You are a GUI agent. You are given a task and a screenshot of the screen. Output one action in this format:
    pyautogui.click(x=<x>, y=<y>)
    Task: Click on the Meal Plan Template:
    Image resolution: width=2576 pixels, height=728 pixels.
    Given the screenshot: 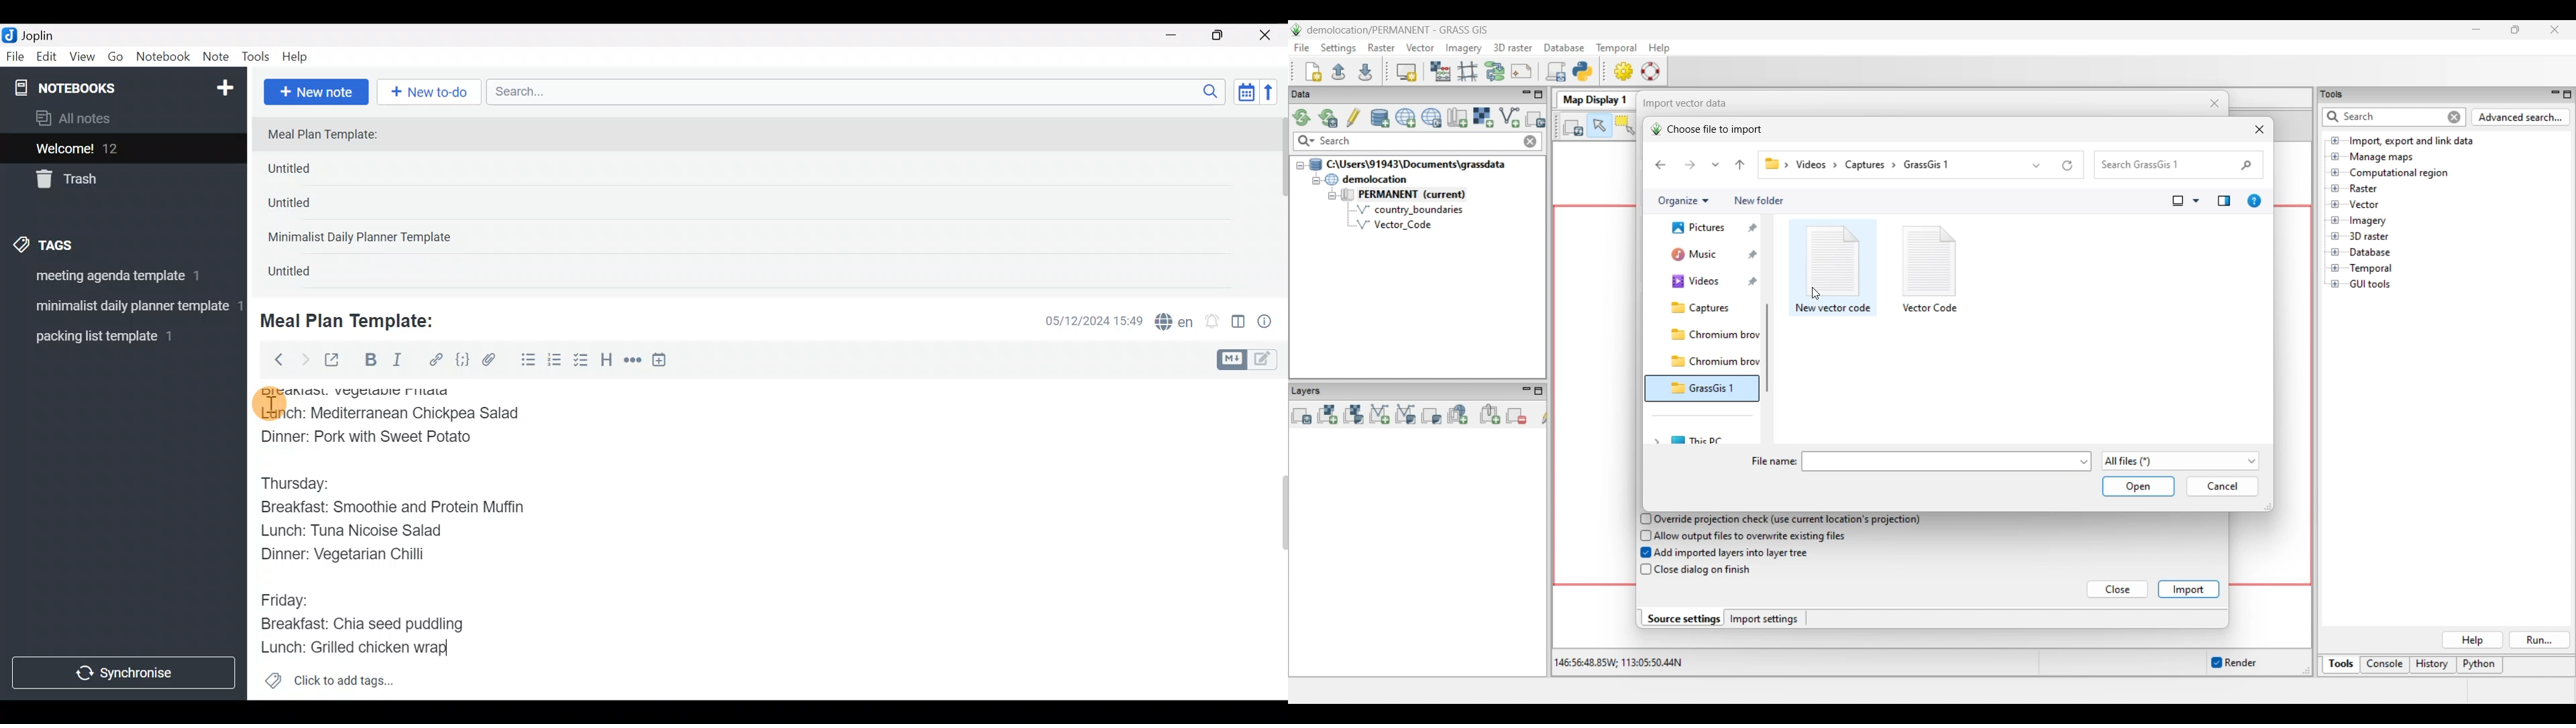 What is the action you would take?
    pyautogui.click(x=331, y=135)
    